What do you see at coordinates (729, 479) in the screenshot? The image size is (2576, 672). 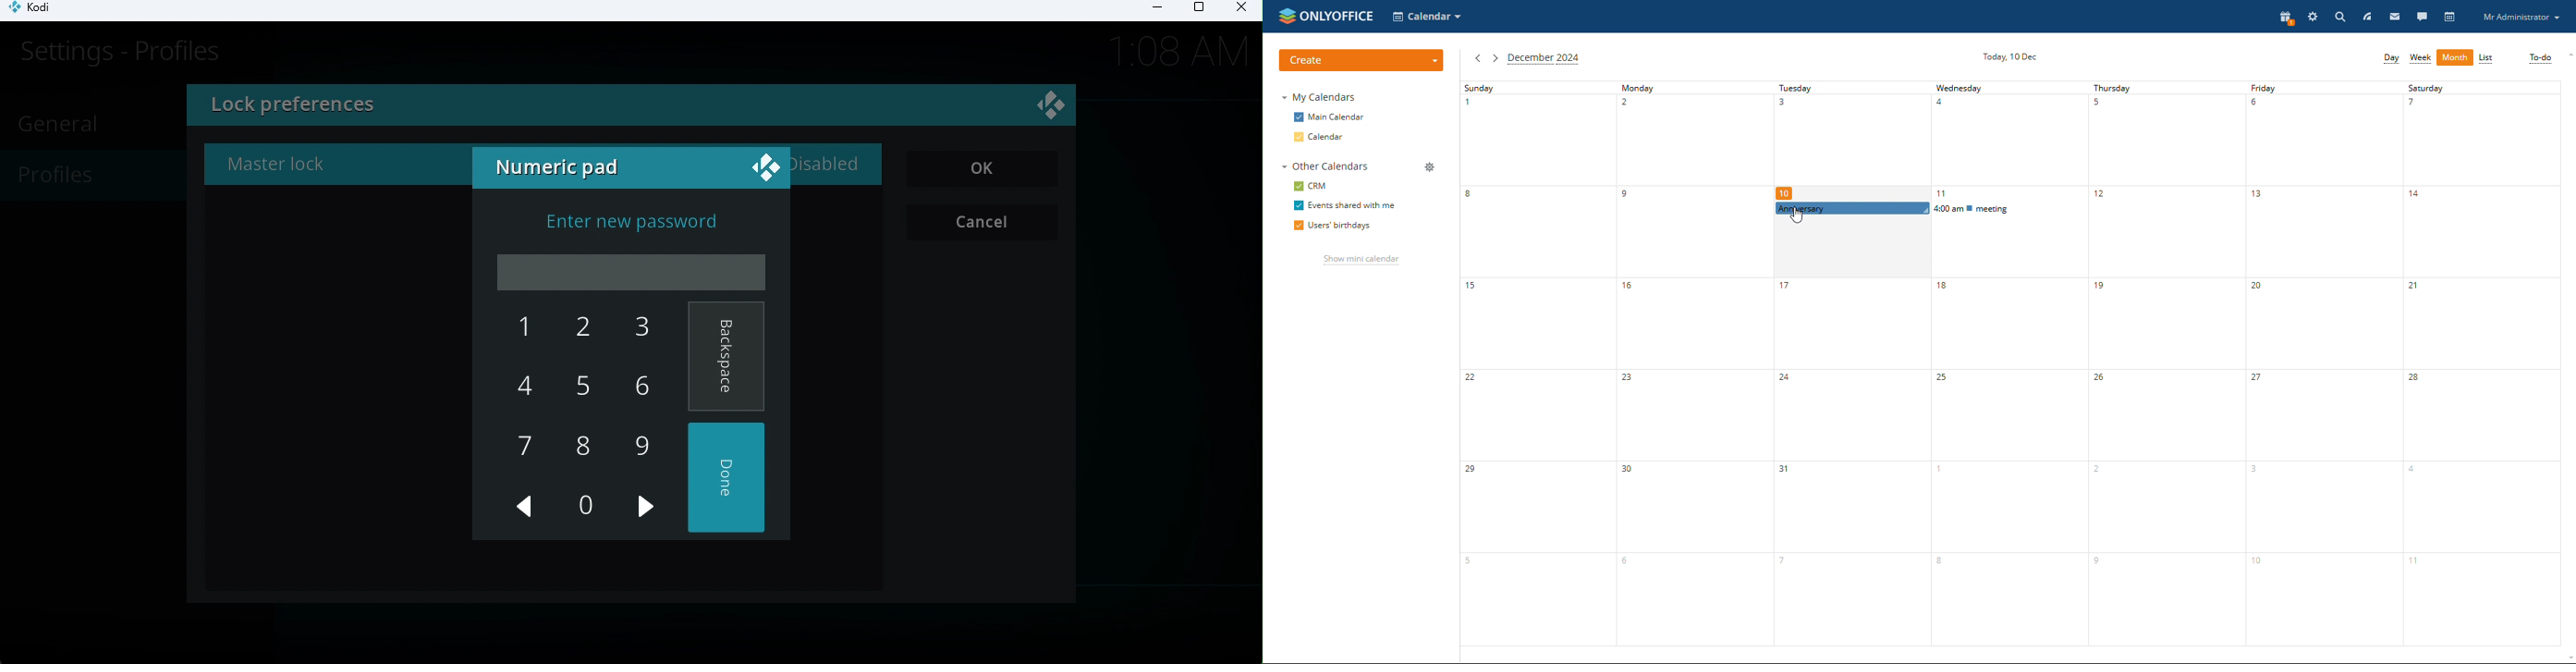 I see `Done` at bounding box center [729, 479].